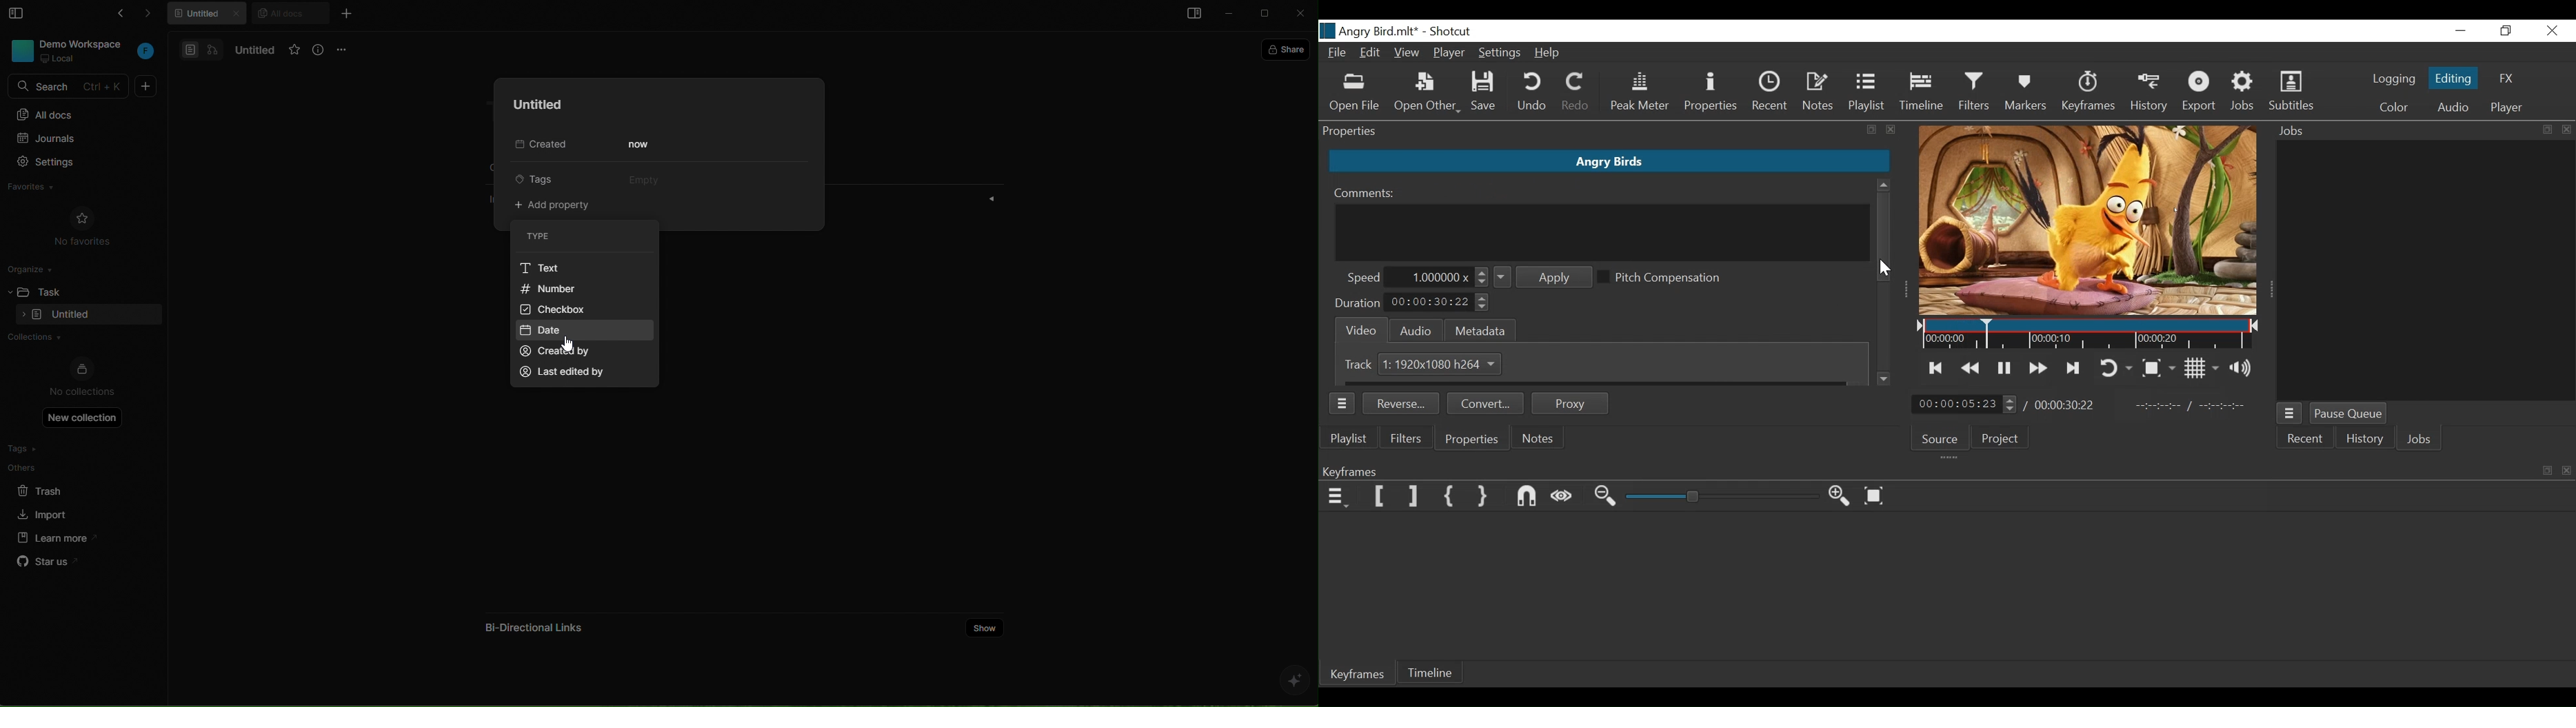 This screenshot has width=2576, height=728. What do you see at coordinates (1432, 674) in the screenshot?
I see `Timeline` at bounding box center [1432, 674].